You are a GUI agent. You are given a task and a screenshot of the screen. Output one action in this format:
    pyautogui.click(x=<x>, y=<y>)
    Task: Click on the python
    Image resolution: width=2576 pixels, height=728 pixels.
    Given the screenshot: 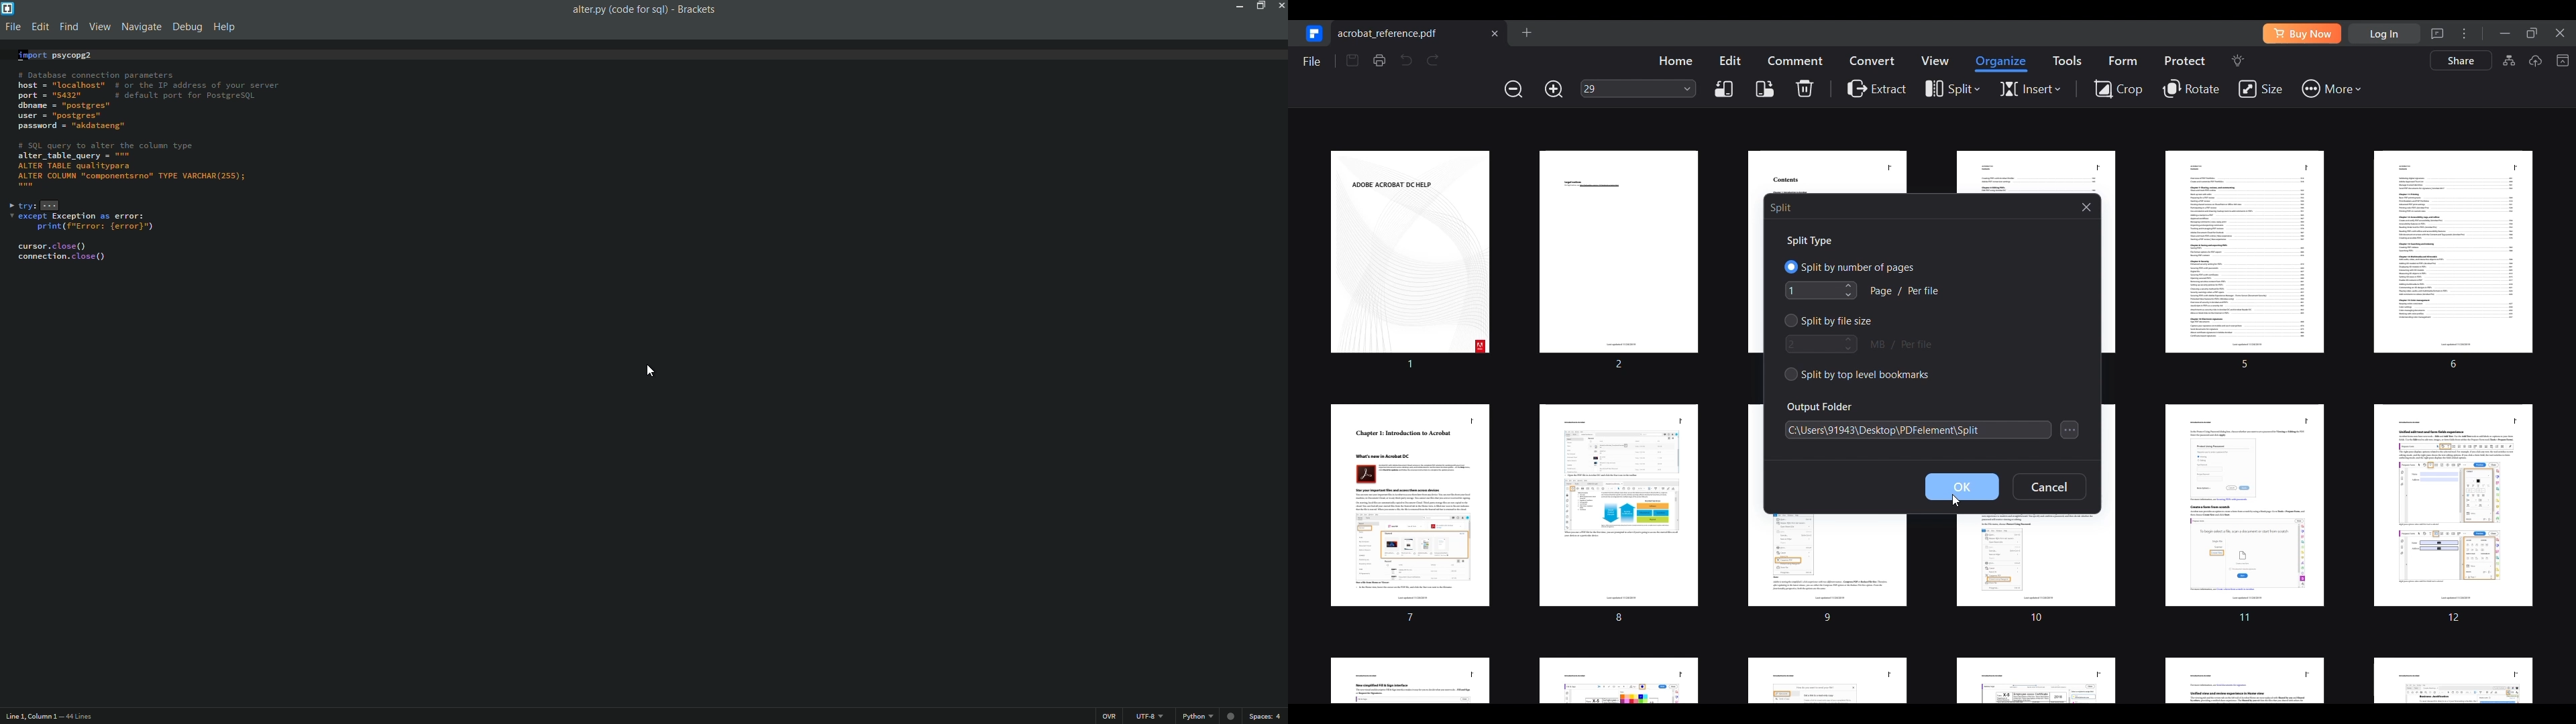 What is the action you would take?
    pyautogui.click(x=1193, y=716)
    